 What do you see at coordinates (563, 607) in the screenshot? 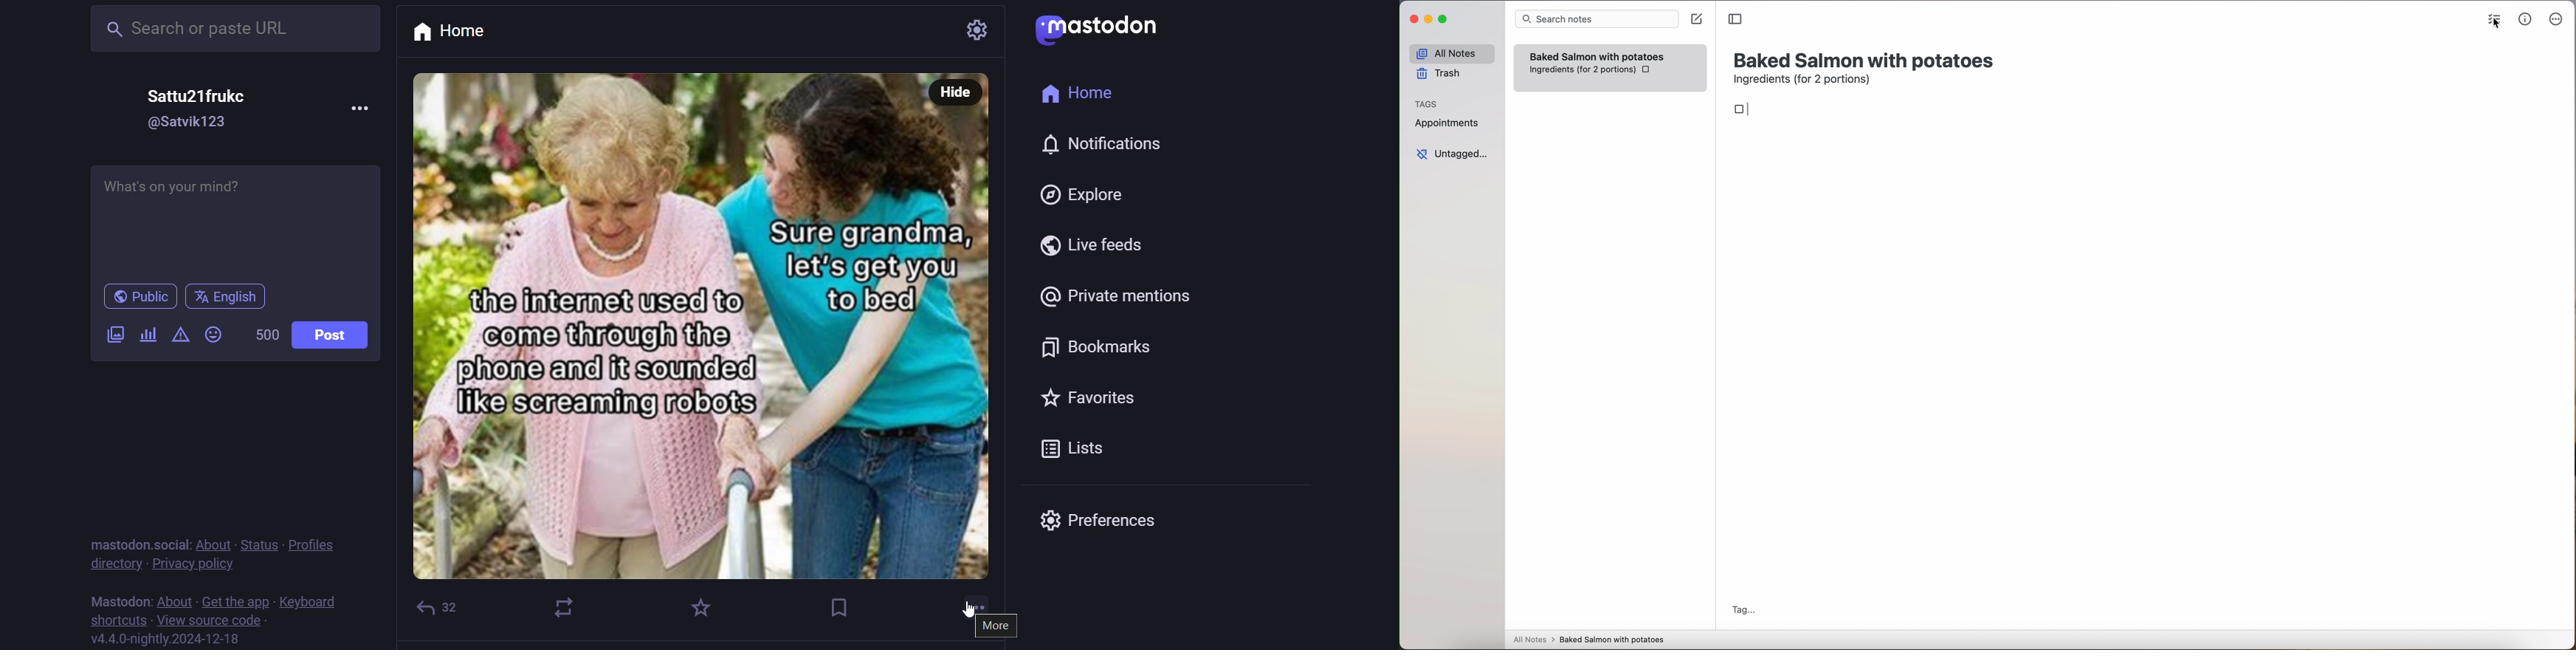
I see `boost` at bounding box center [563, 607].